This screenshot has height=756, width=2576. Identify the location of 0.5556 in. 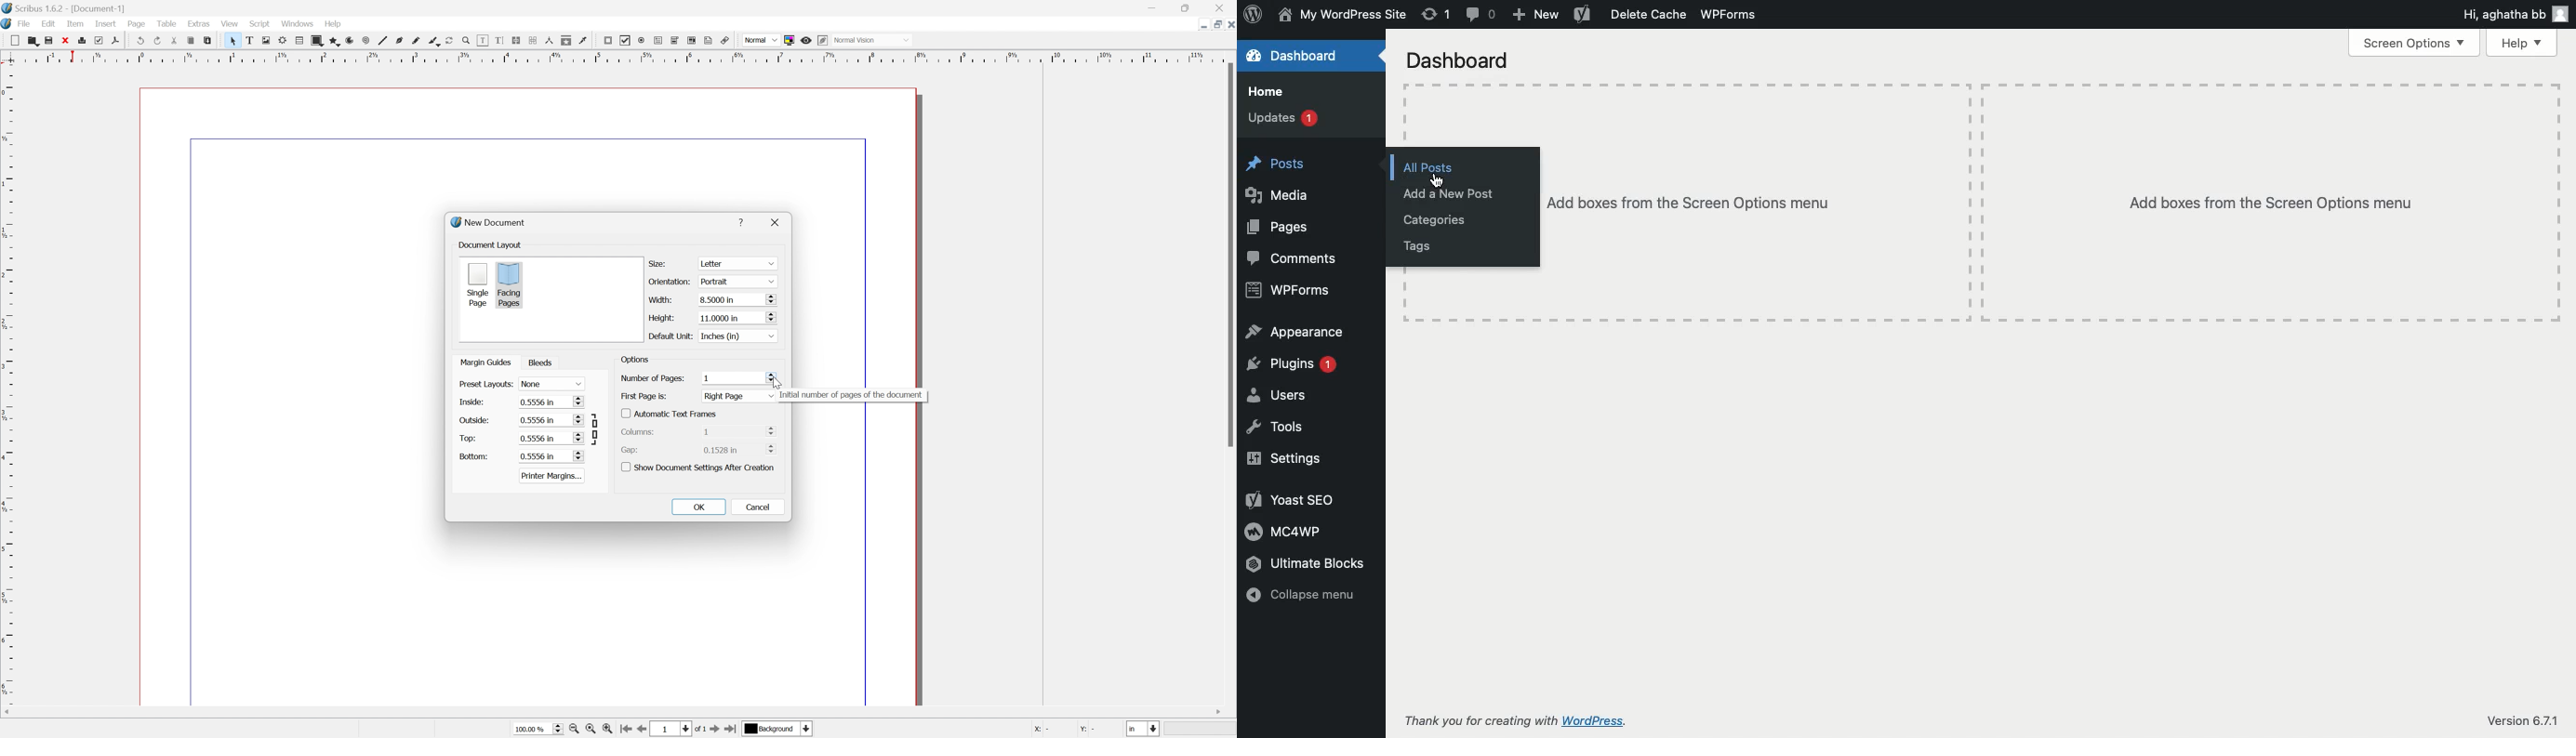
(550, 456).